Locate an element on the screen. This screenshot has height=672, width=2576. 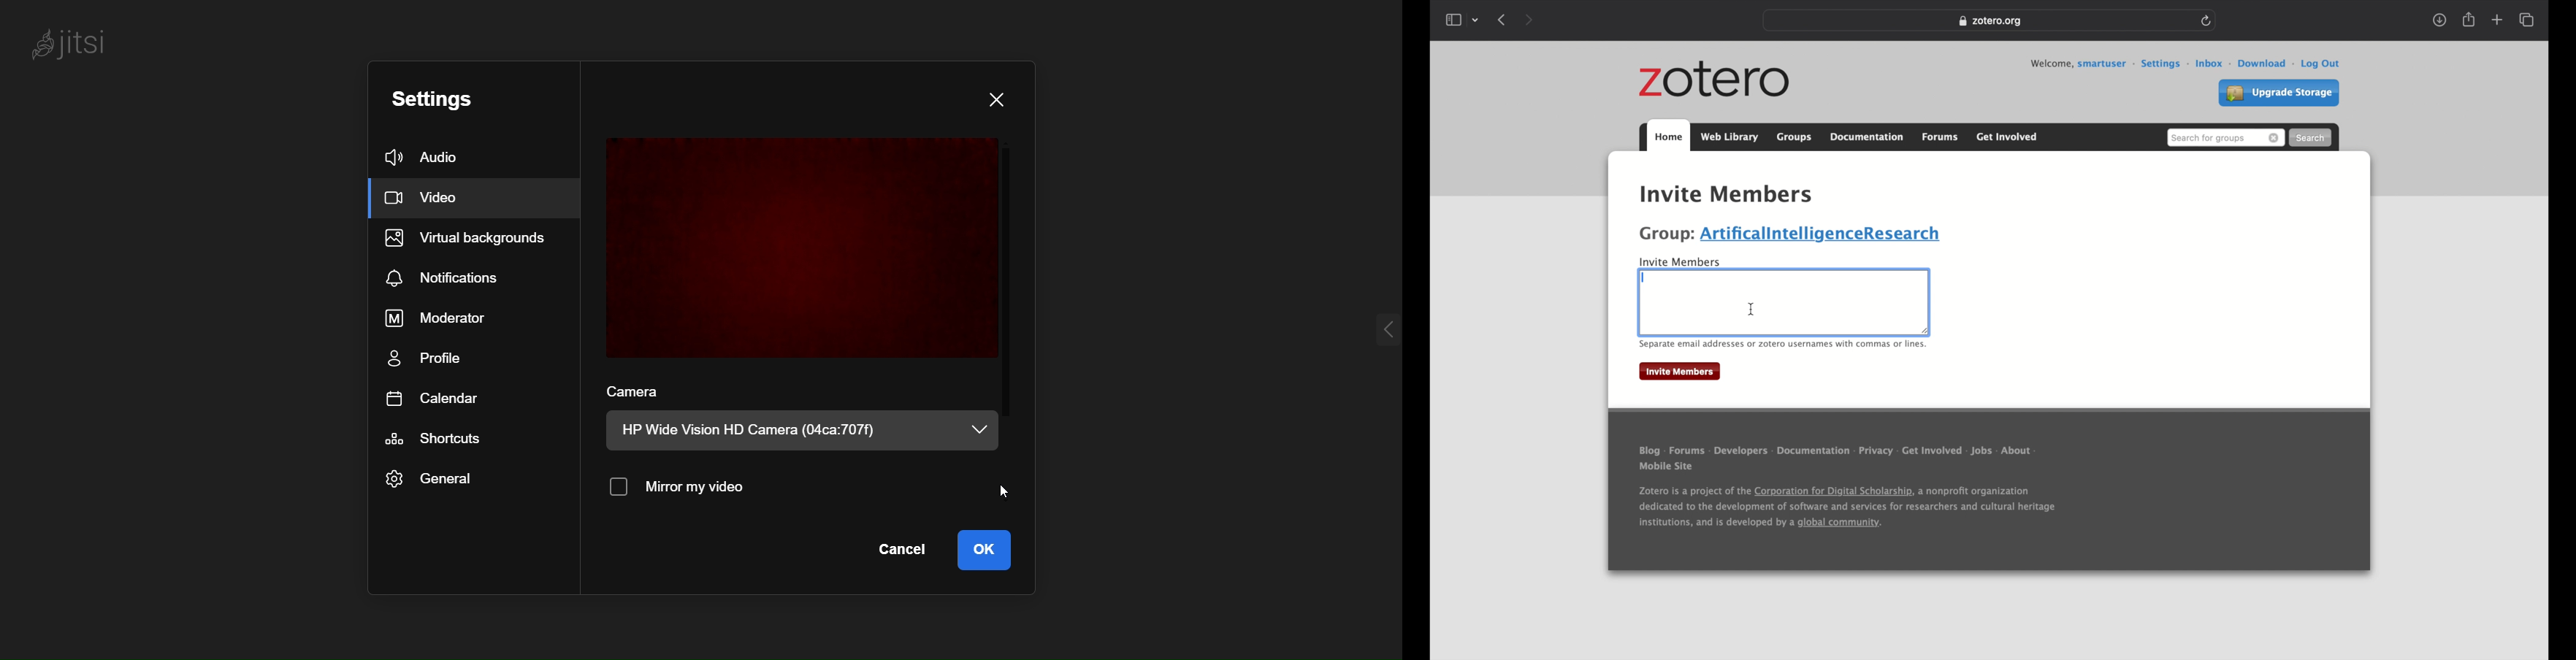
close dialog is located at coordinates (1000, 99).